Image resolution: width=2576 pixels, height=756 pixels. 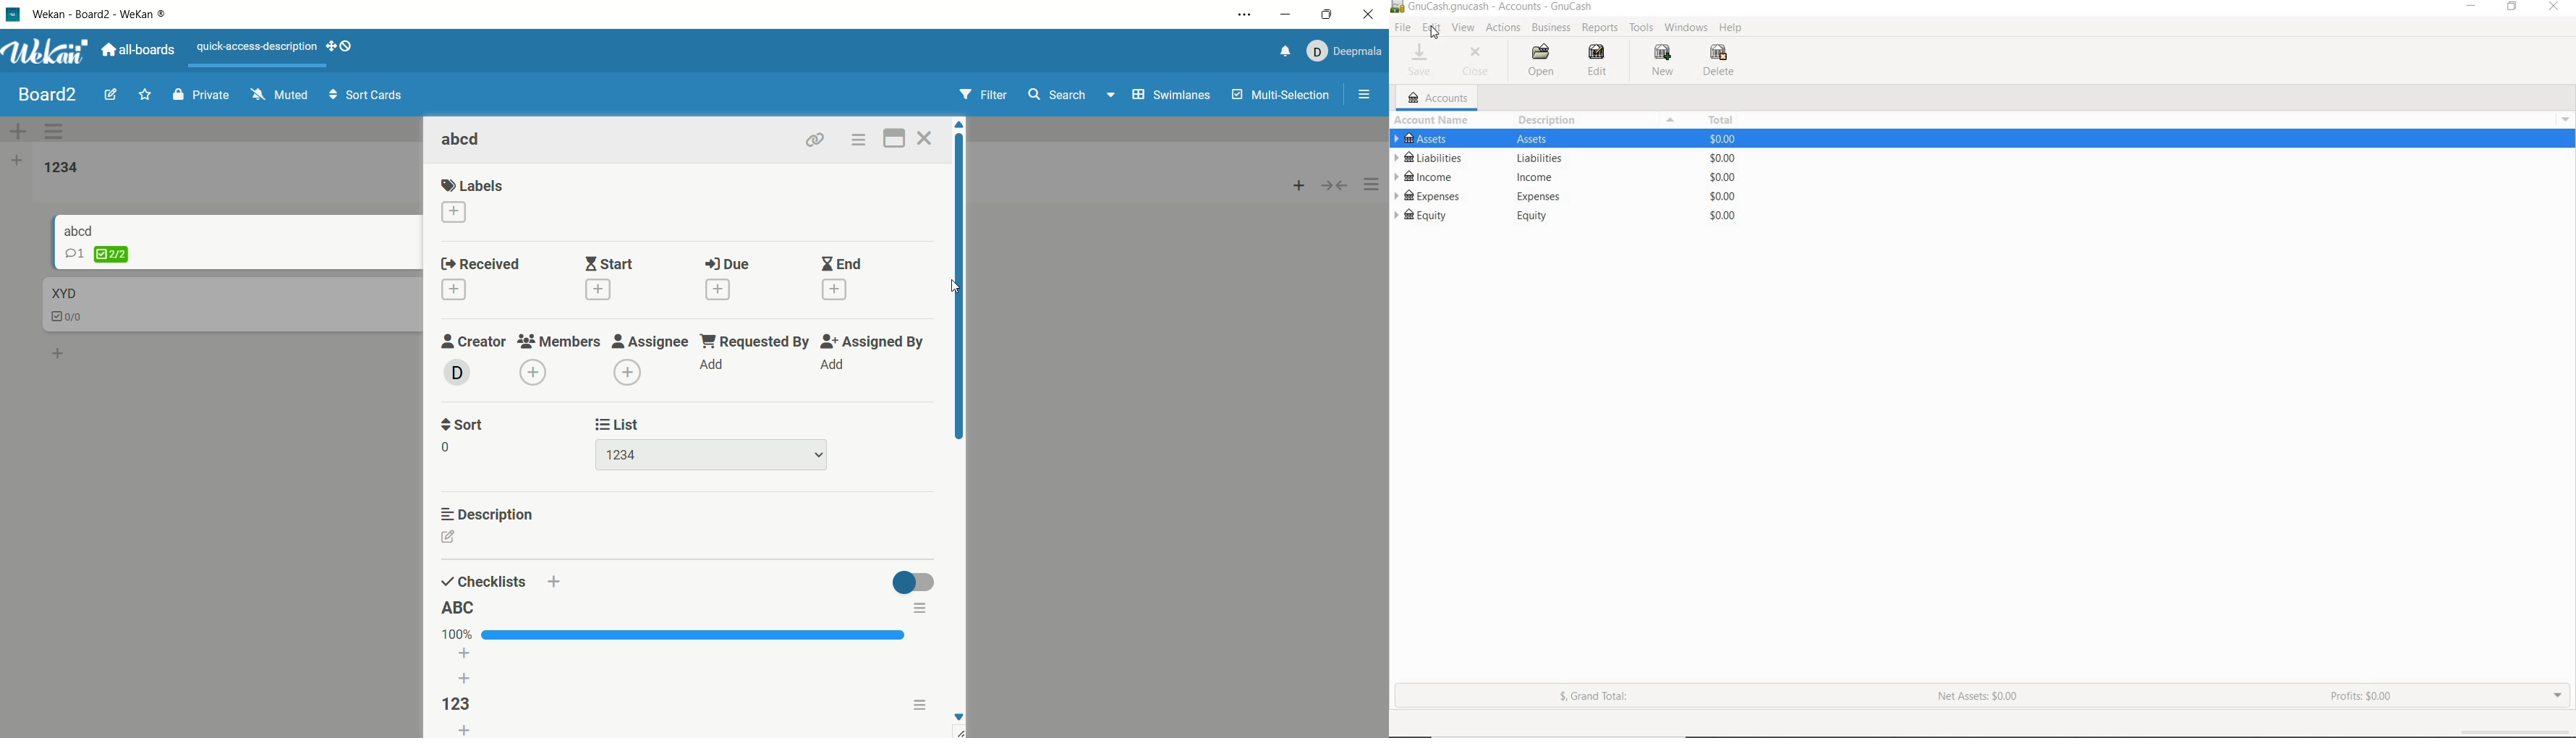 I want to click on checklist title, so click(x=455, y=704).